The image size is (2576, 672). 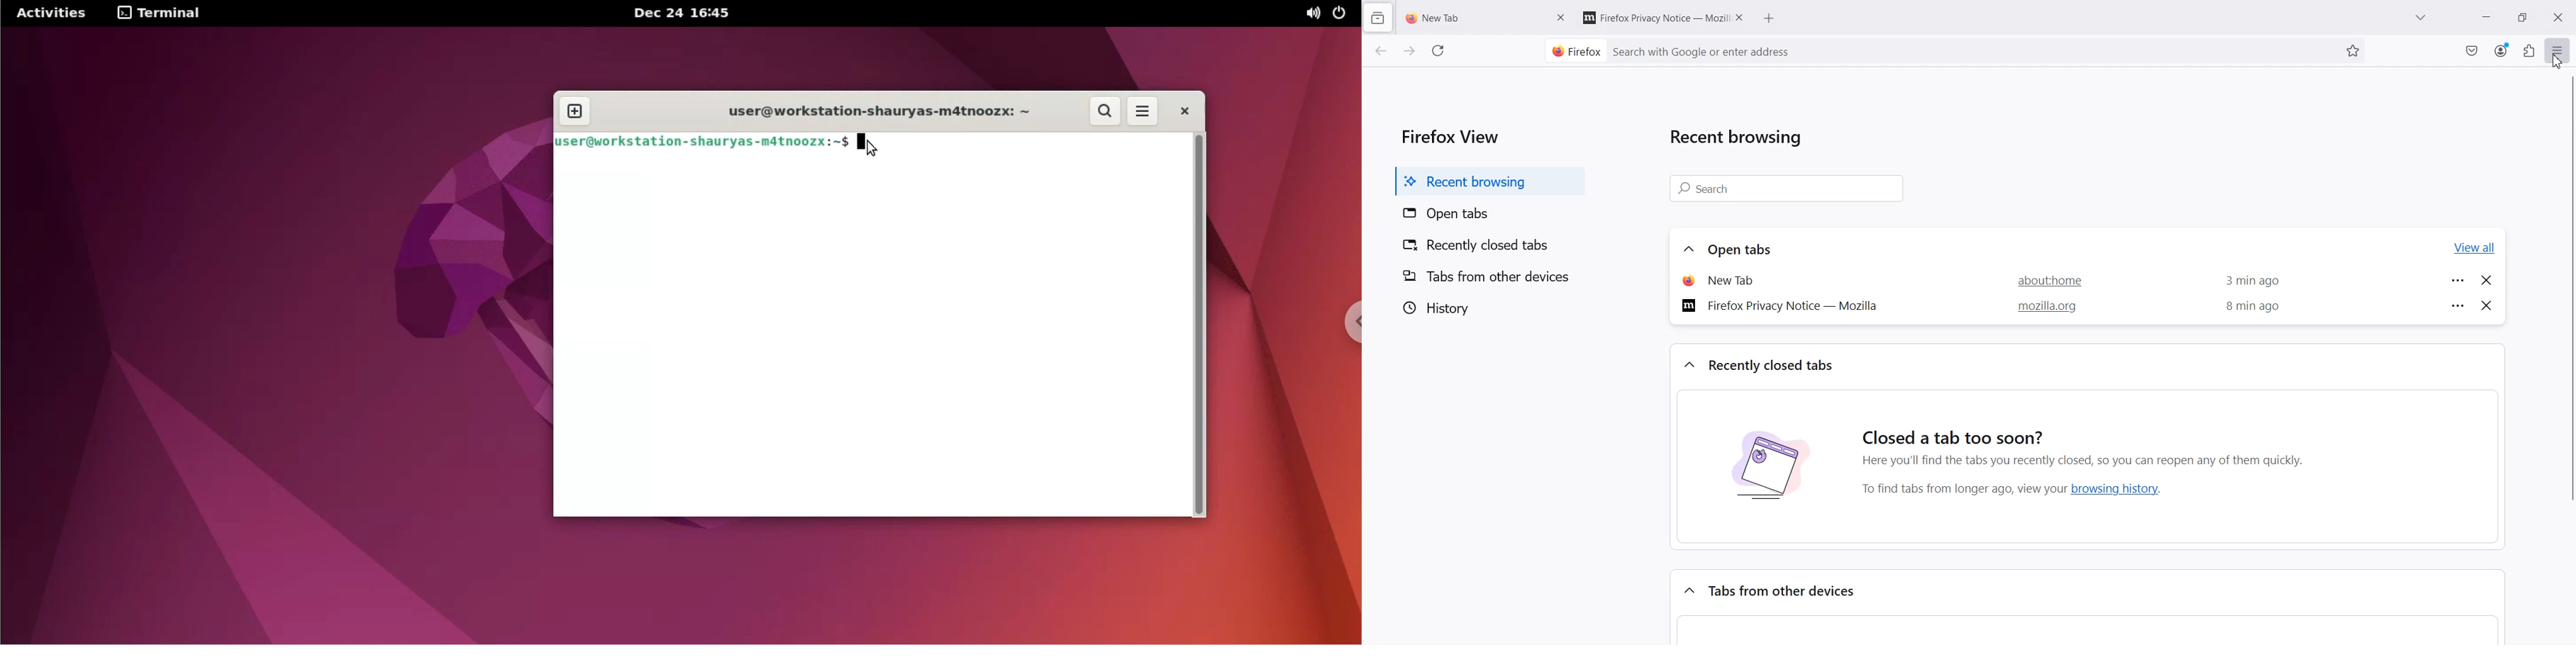 What do you see at coordinates (2353, 51) in the screenshot?
I see `Bookmark` at bounding box center [2353, 51].